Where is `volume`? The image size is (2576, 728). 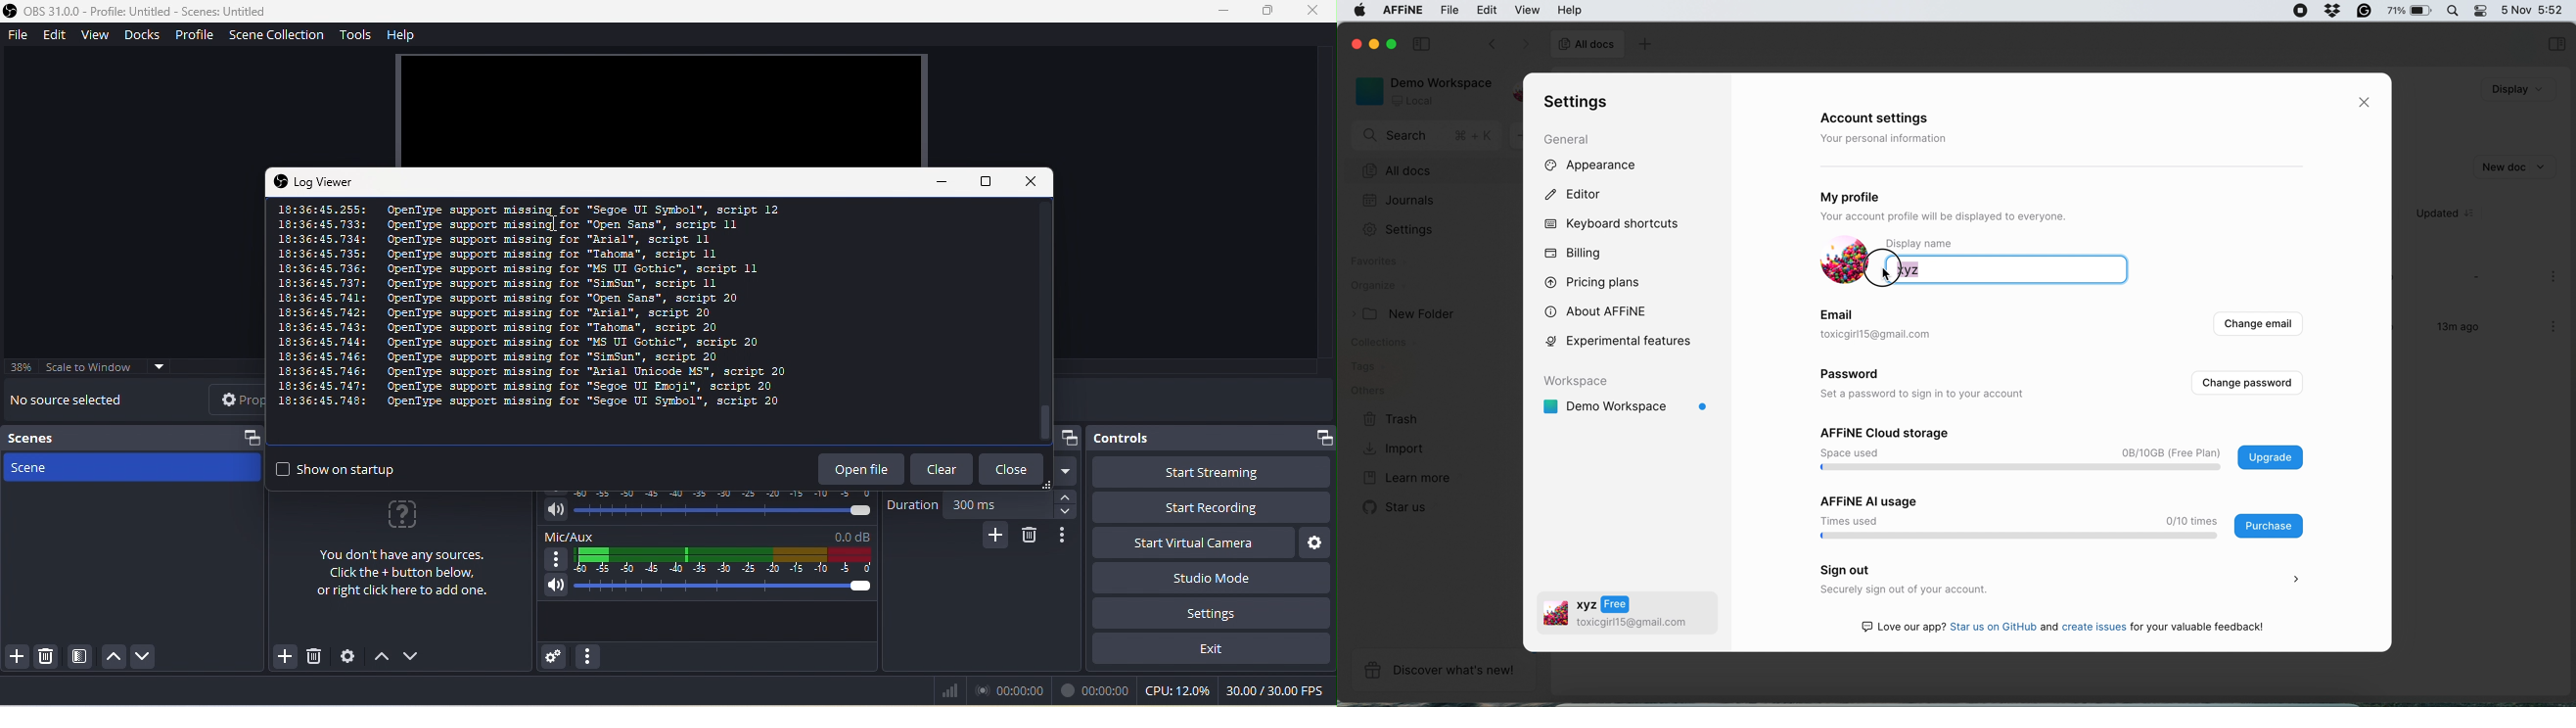
volume is located at coordinates (704, 512).